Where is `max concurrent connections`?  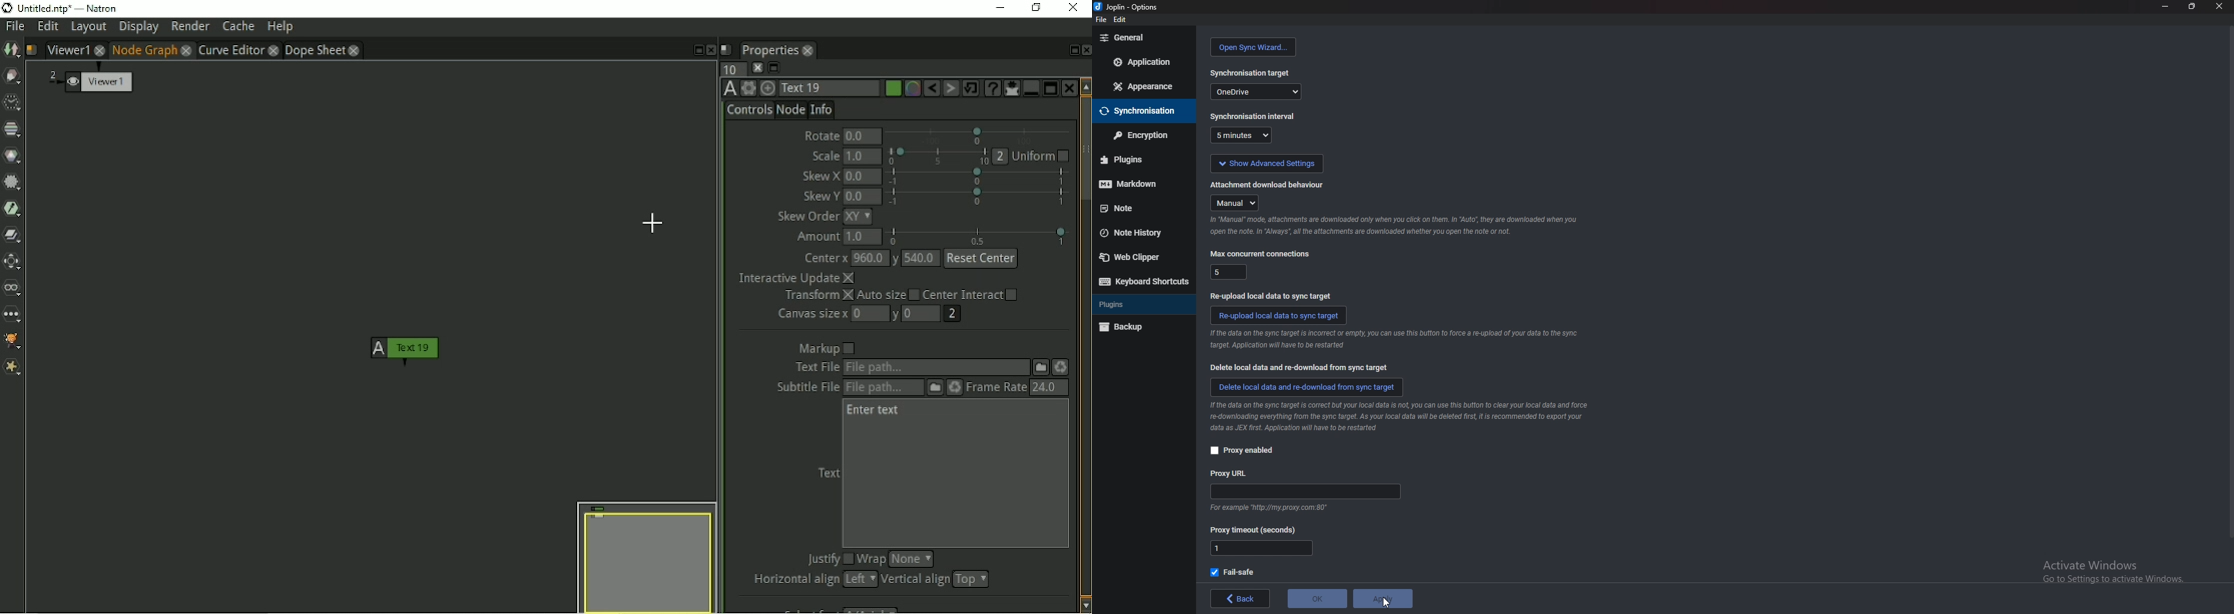 max concurrent connections is located at coordinates (1262, 253).